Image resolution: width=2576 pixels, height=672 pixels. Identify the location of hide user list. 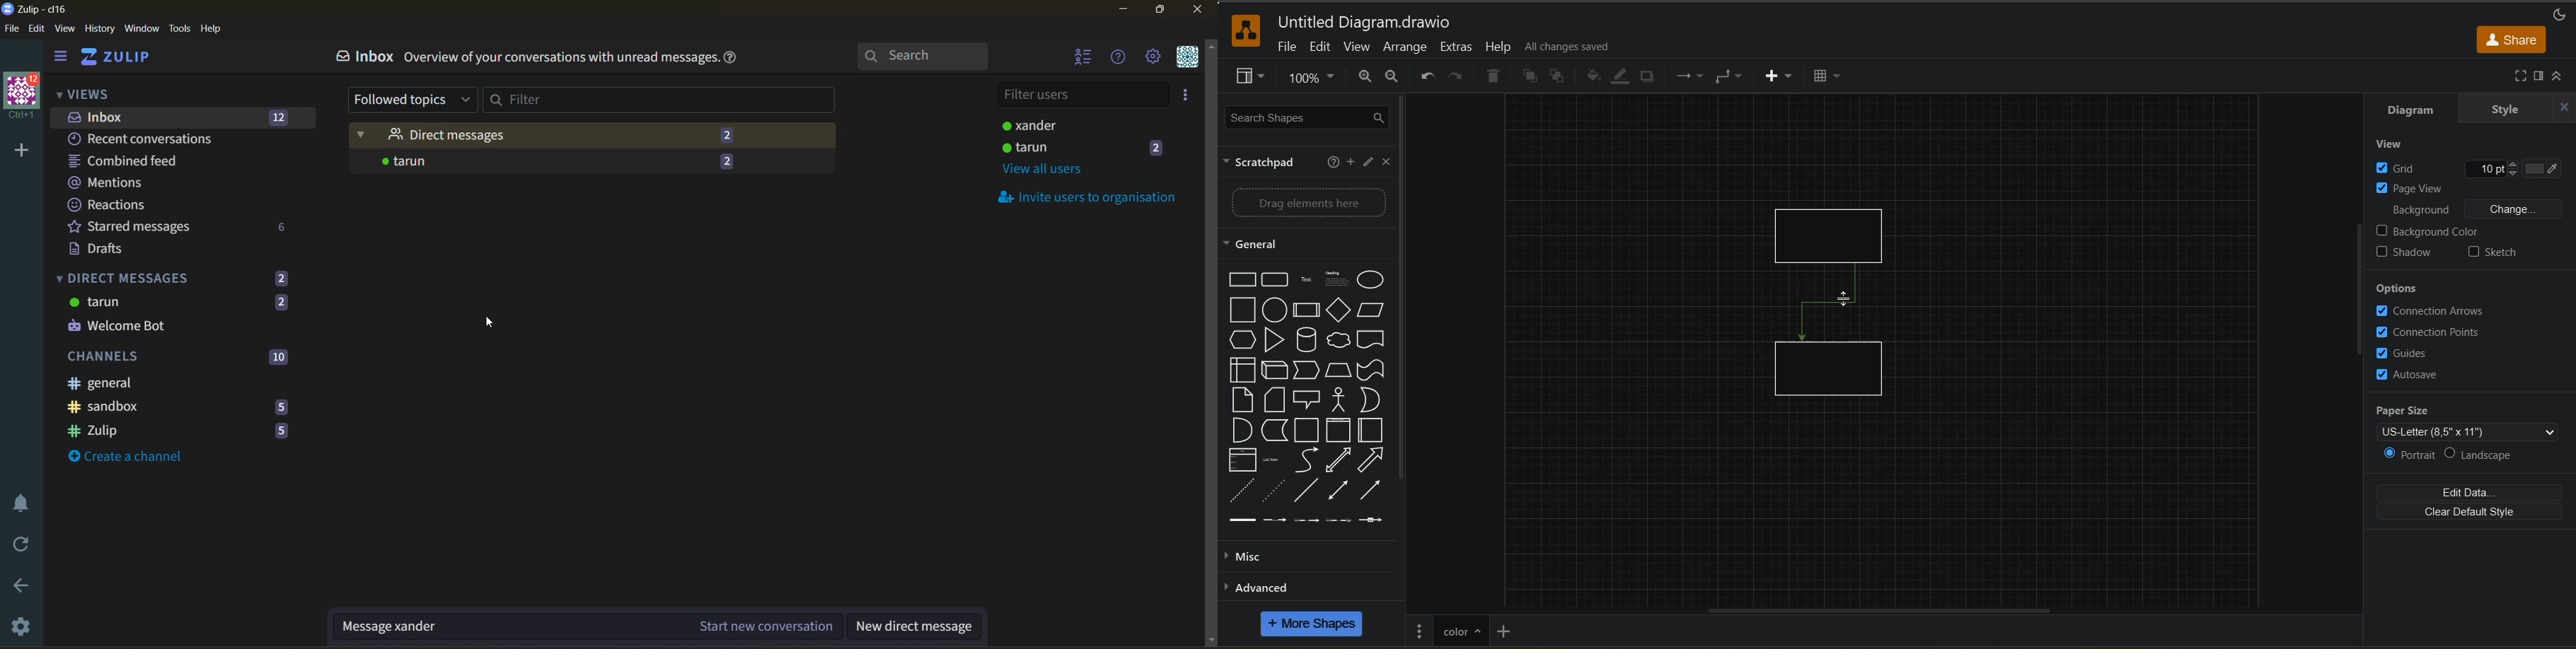
(1080, 58).